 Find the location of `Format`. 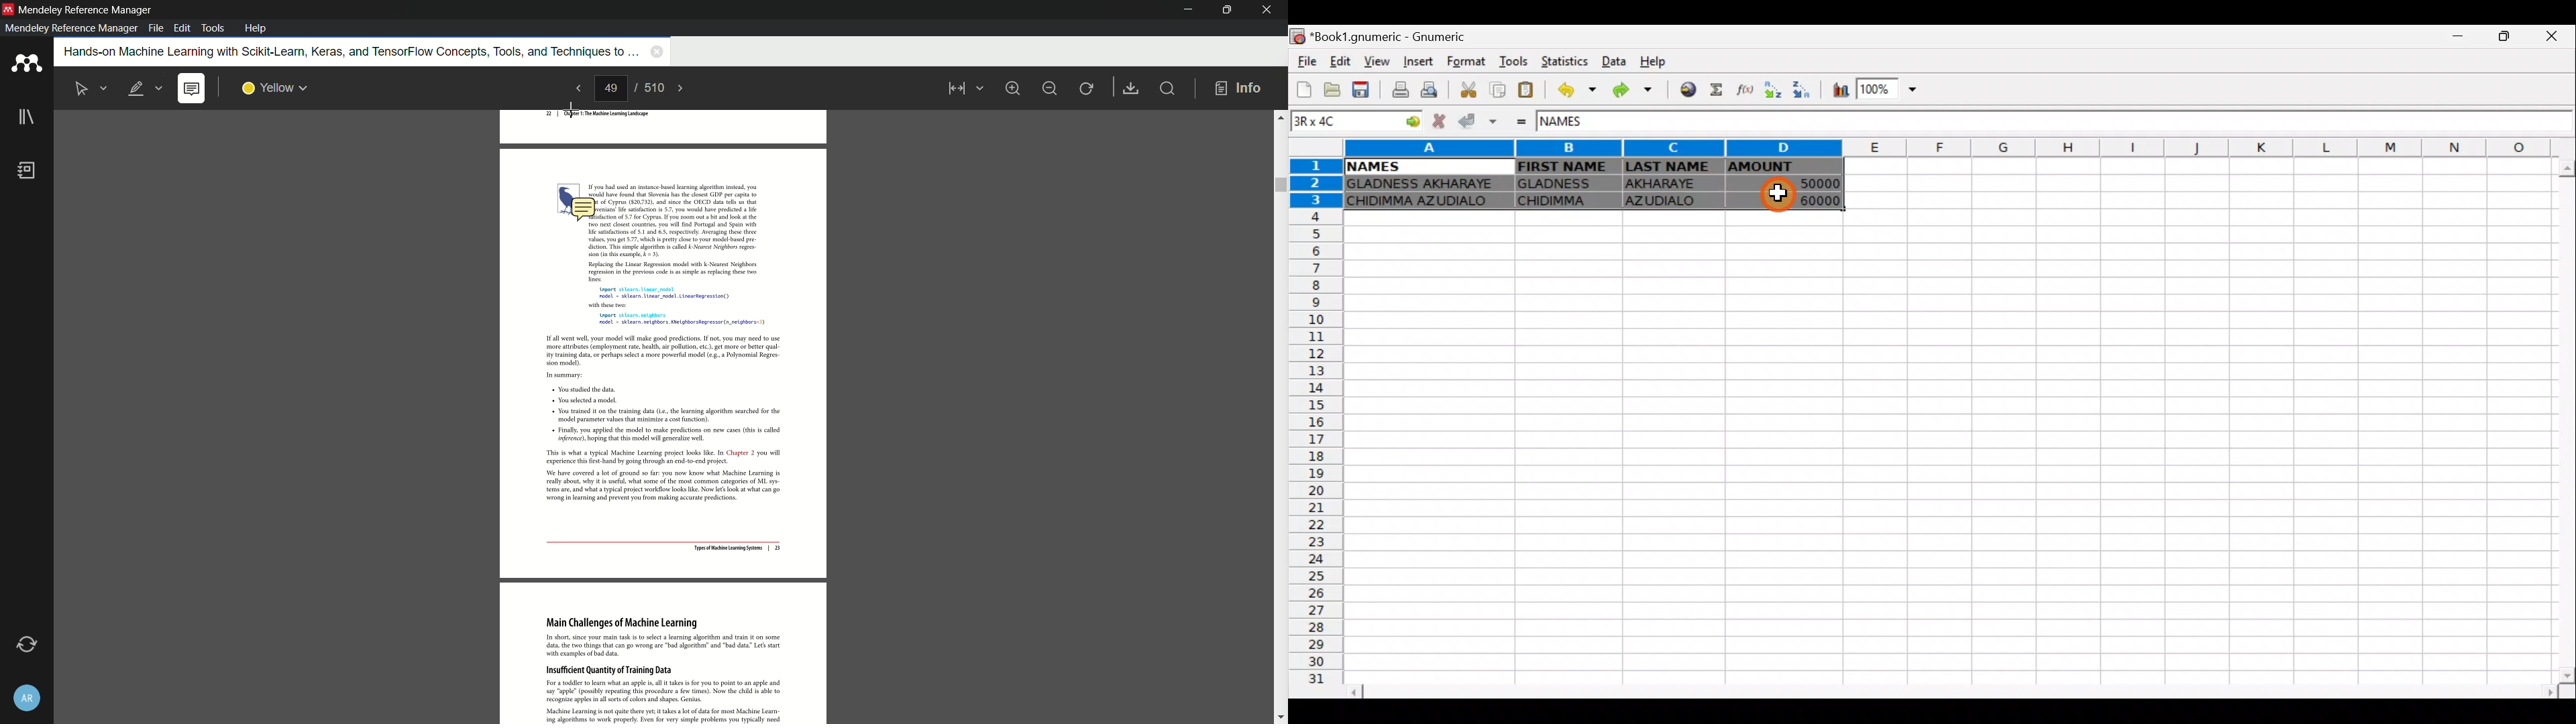

Format is located at coordinates (1470, 62).